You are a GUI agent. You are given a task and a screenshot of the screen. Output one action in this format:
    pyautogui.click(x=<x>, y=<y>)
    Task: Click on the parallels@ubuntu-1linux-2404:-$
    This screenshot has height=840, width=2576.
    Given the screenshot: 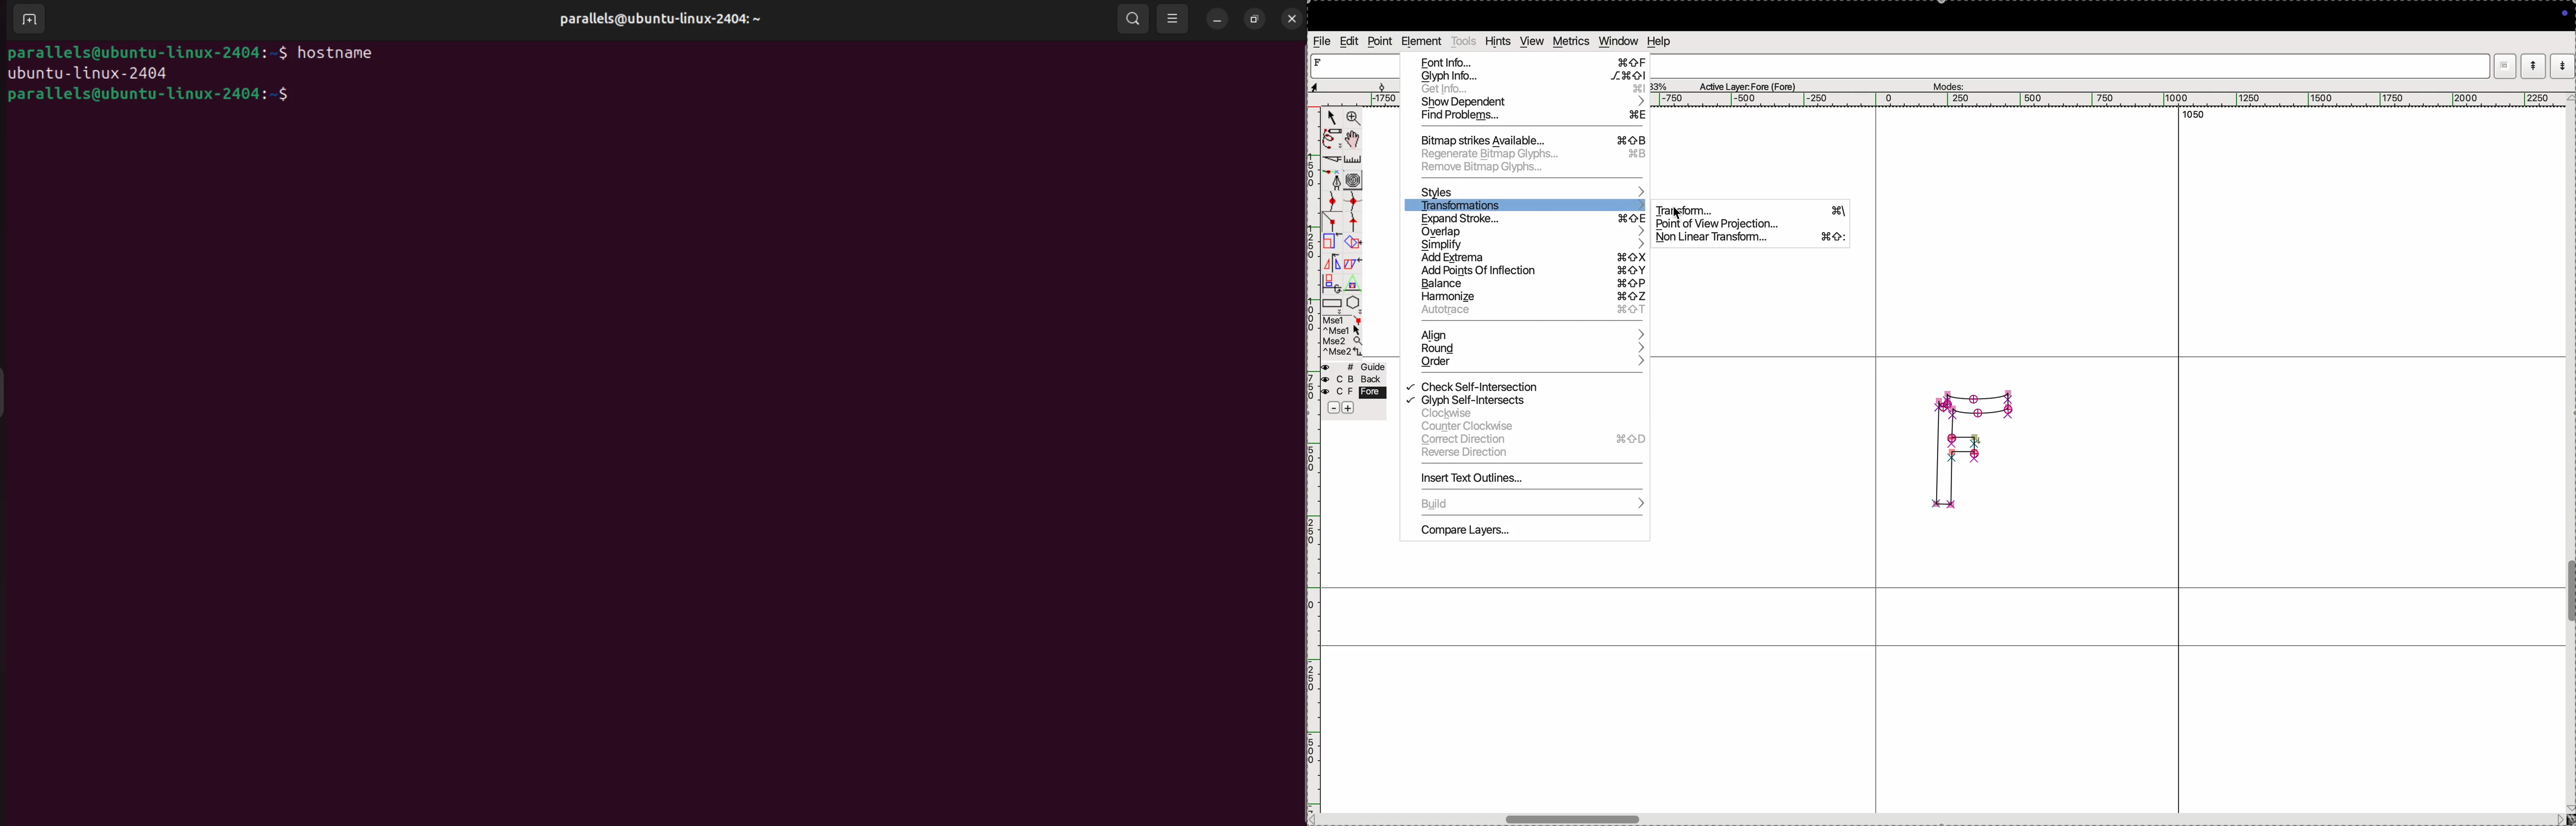 What is the action you would take?
    pyautogui.click(x=146, y=52)
    